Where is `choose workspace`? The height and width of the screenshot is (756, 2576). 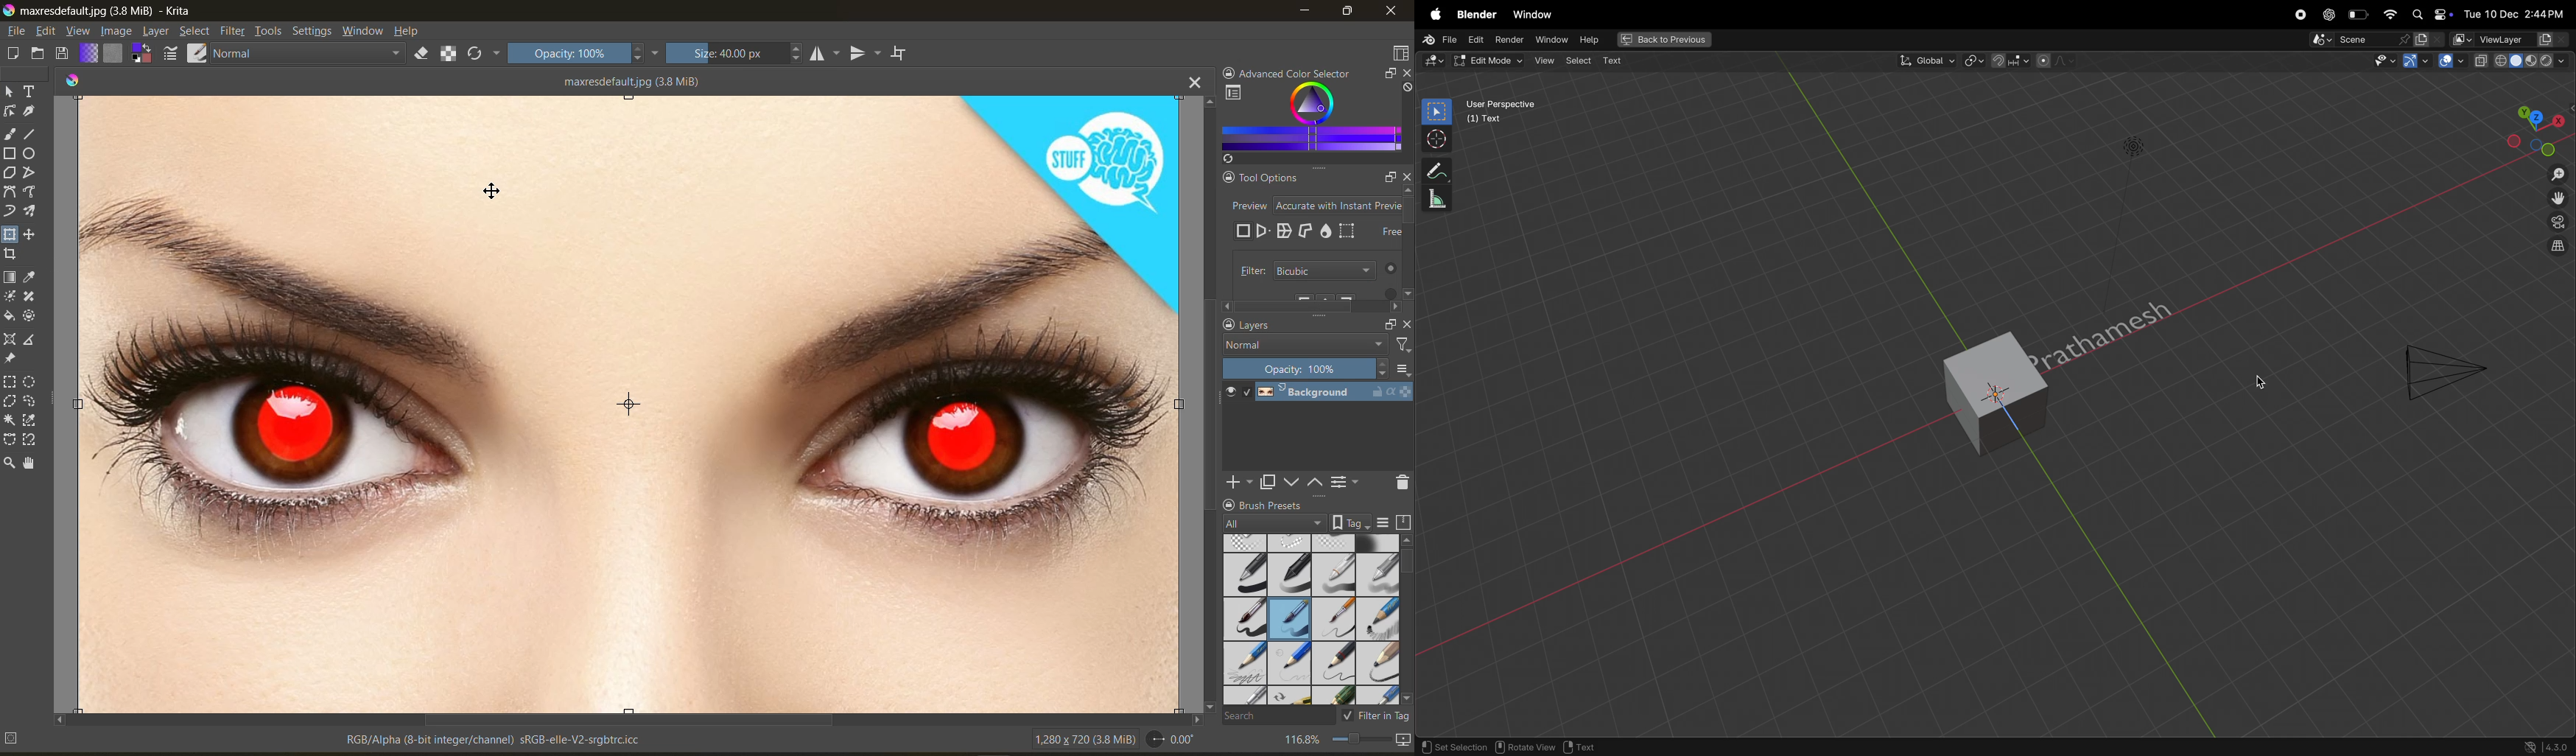 choose workspace is located at coordinates (1400, 54).